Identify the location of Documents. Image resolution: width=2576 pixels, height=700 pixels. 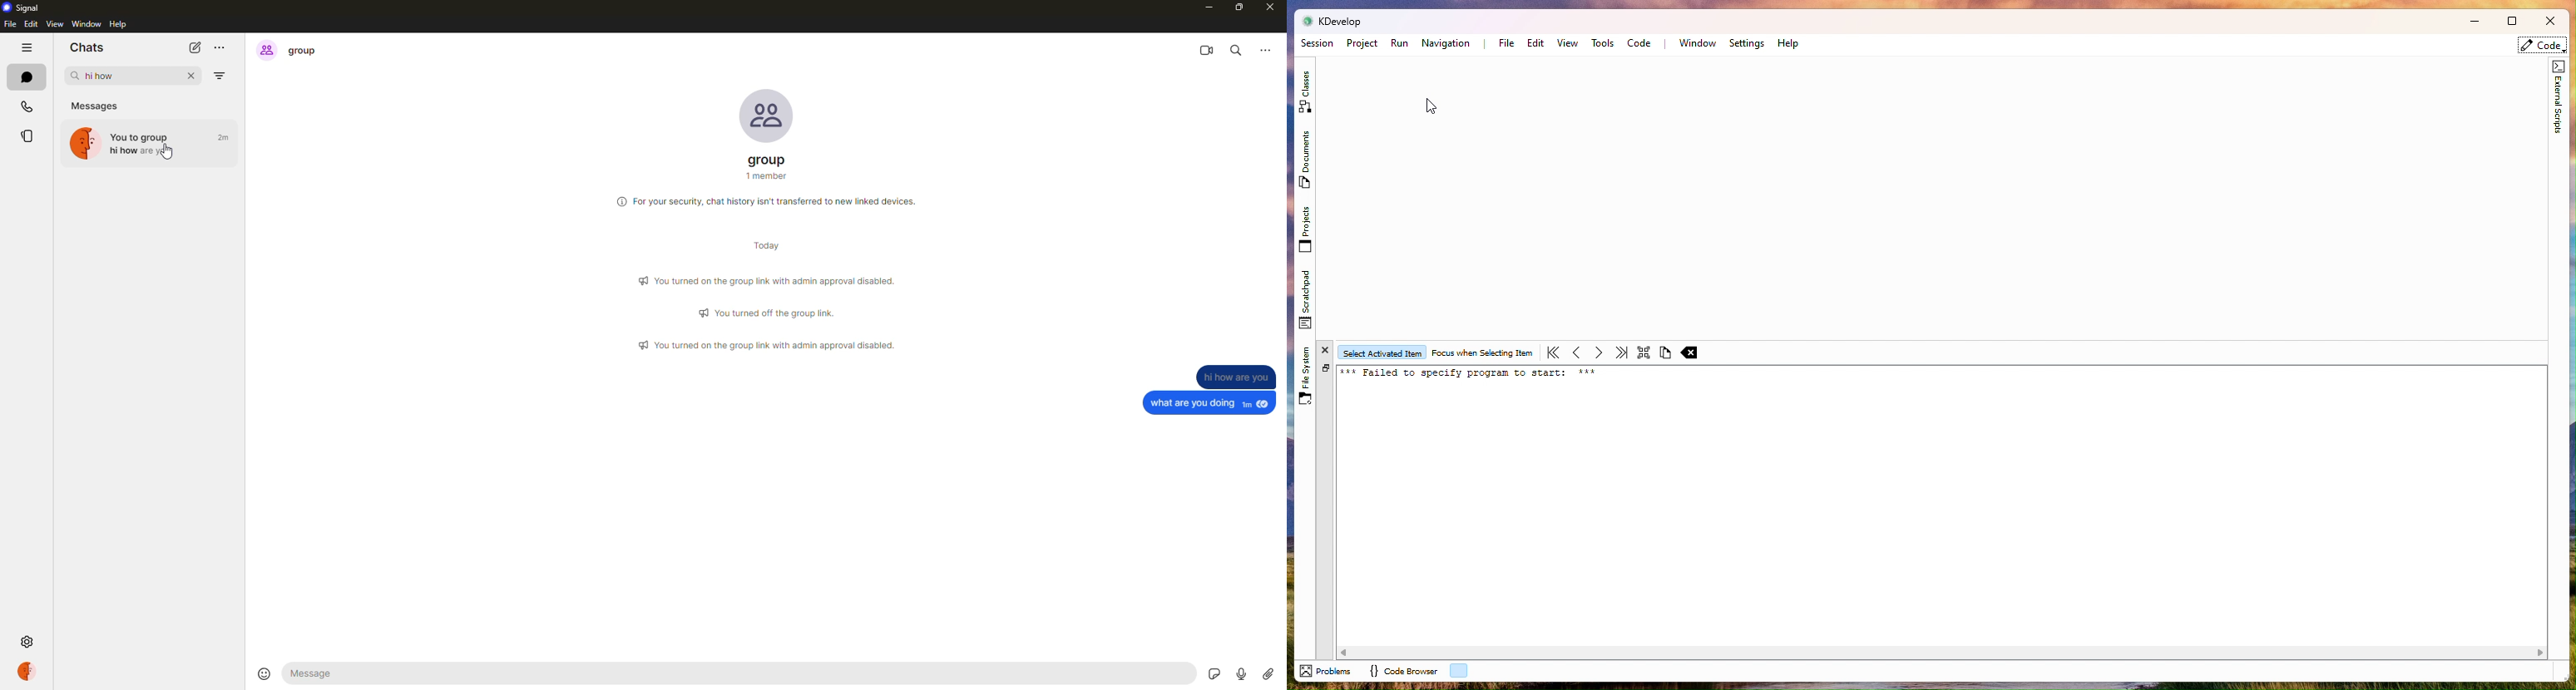
(1303, 160).